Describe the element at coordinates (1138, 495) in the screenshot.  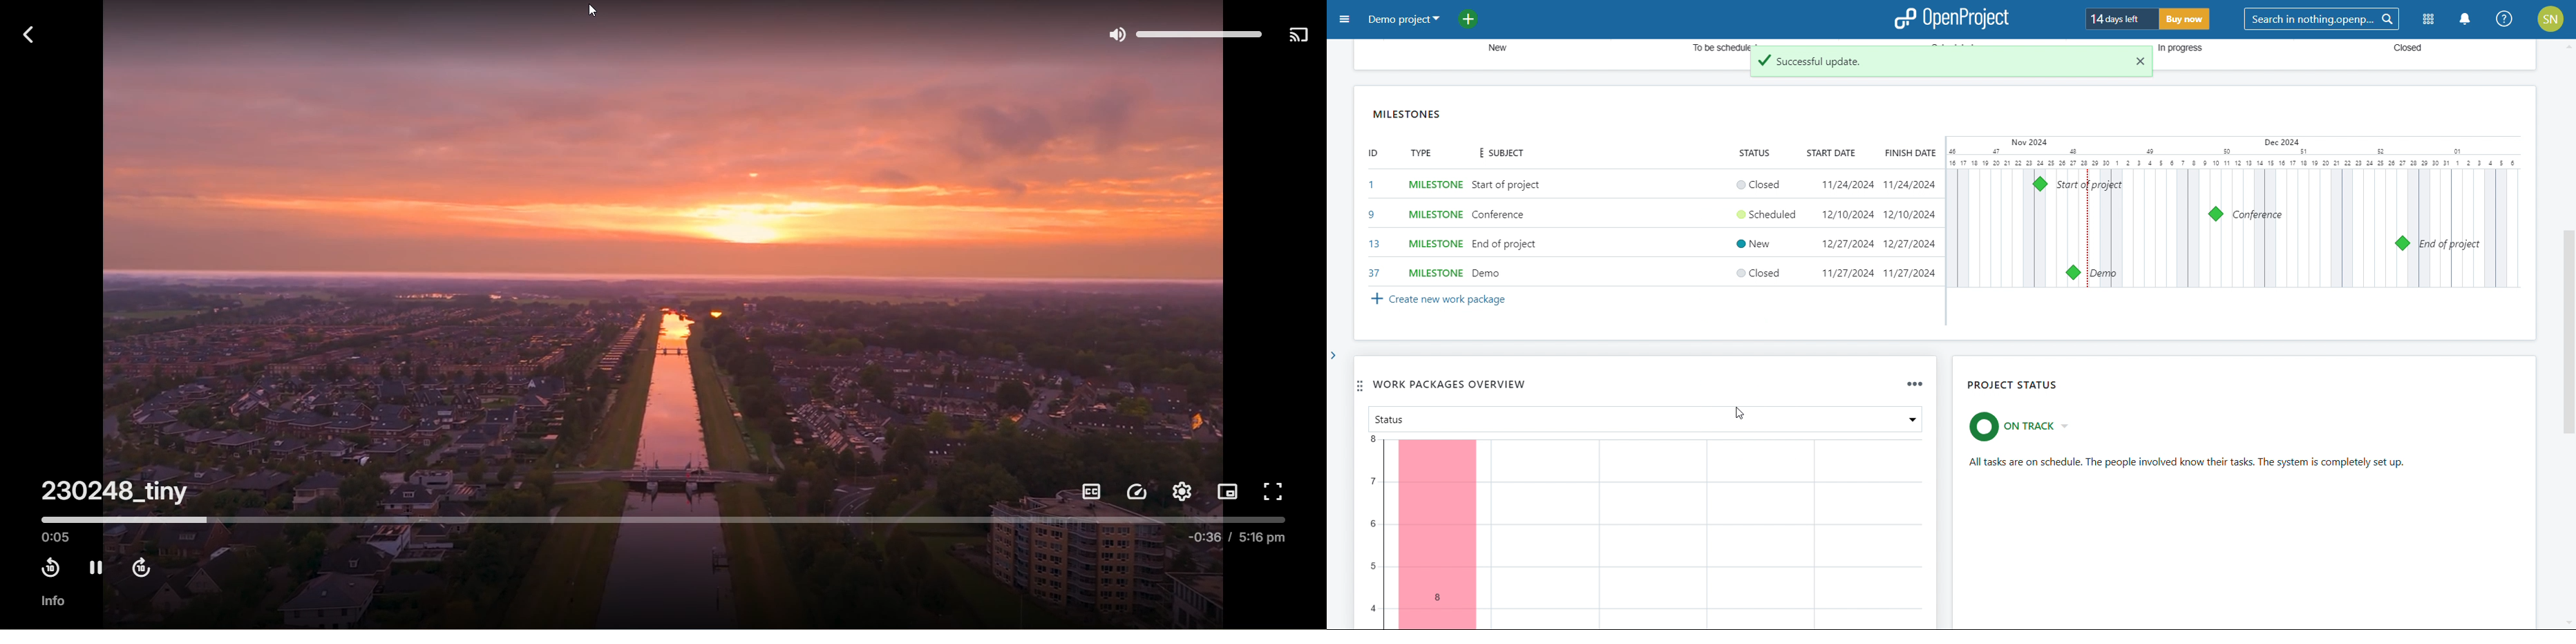
I see `playback speed` at that location.